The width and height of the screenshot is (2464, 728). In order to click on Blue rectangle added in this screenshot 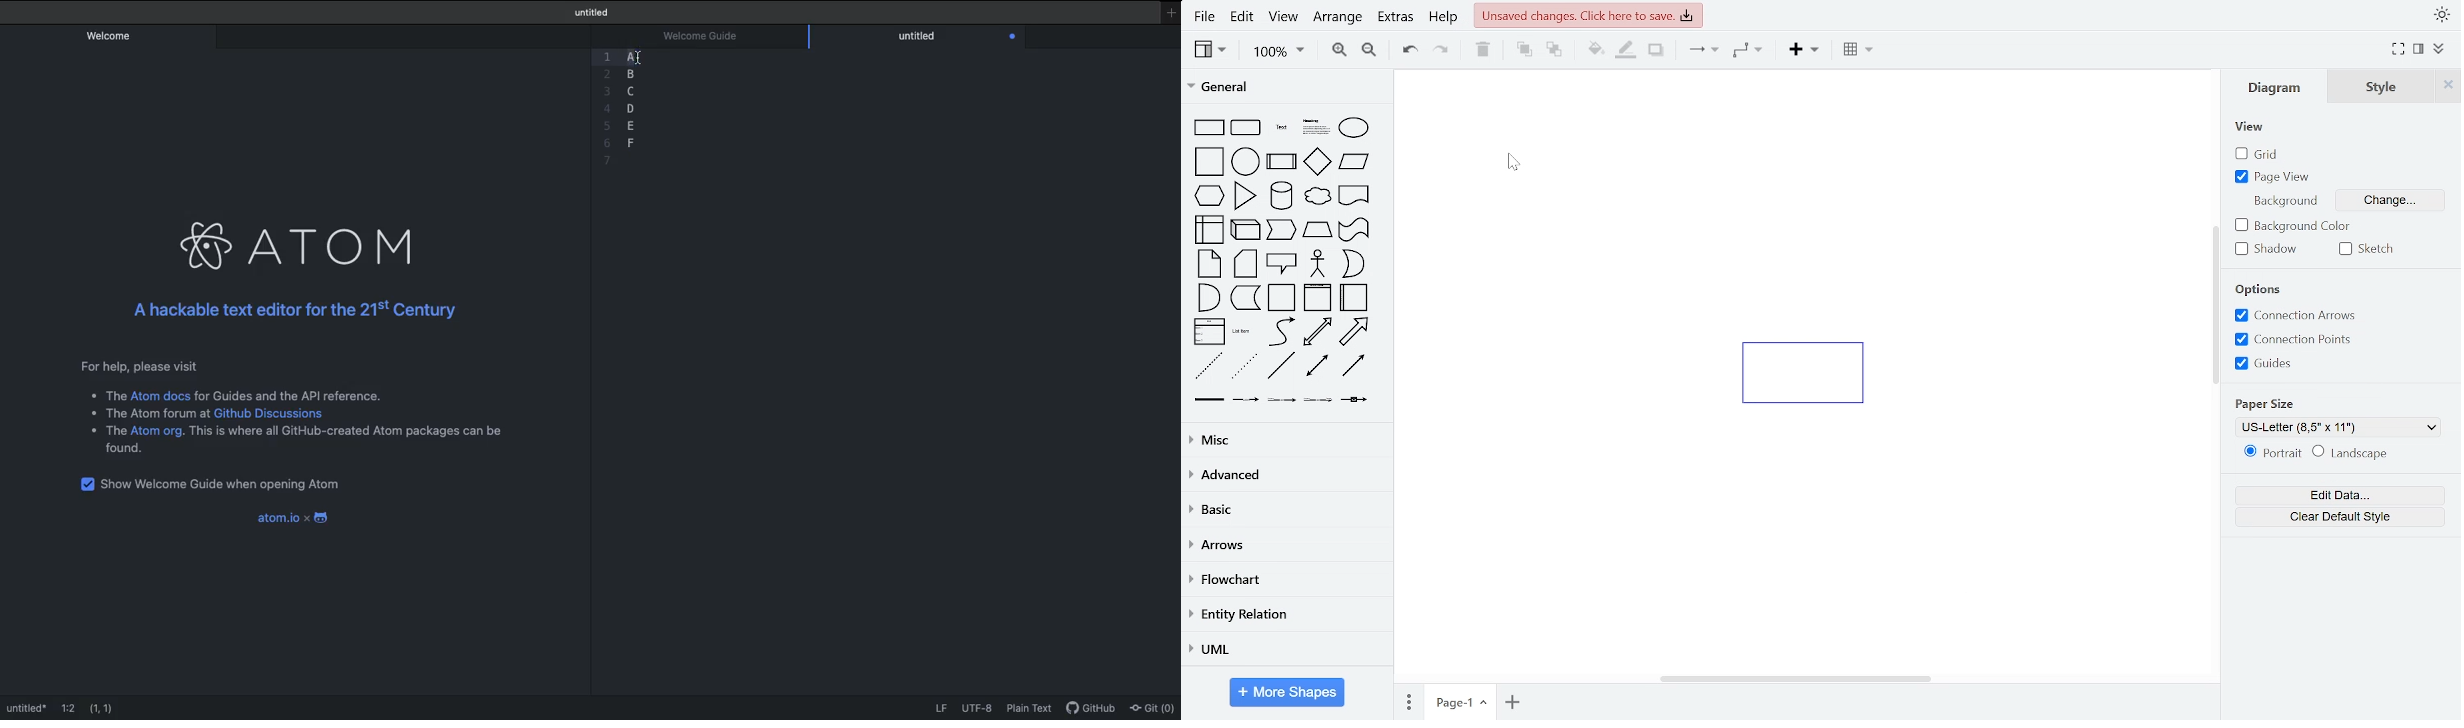, I will do `click(1814, 372)`.